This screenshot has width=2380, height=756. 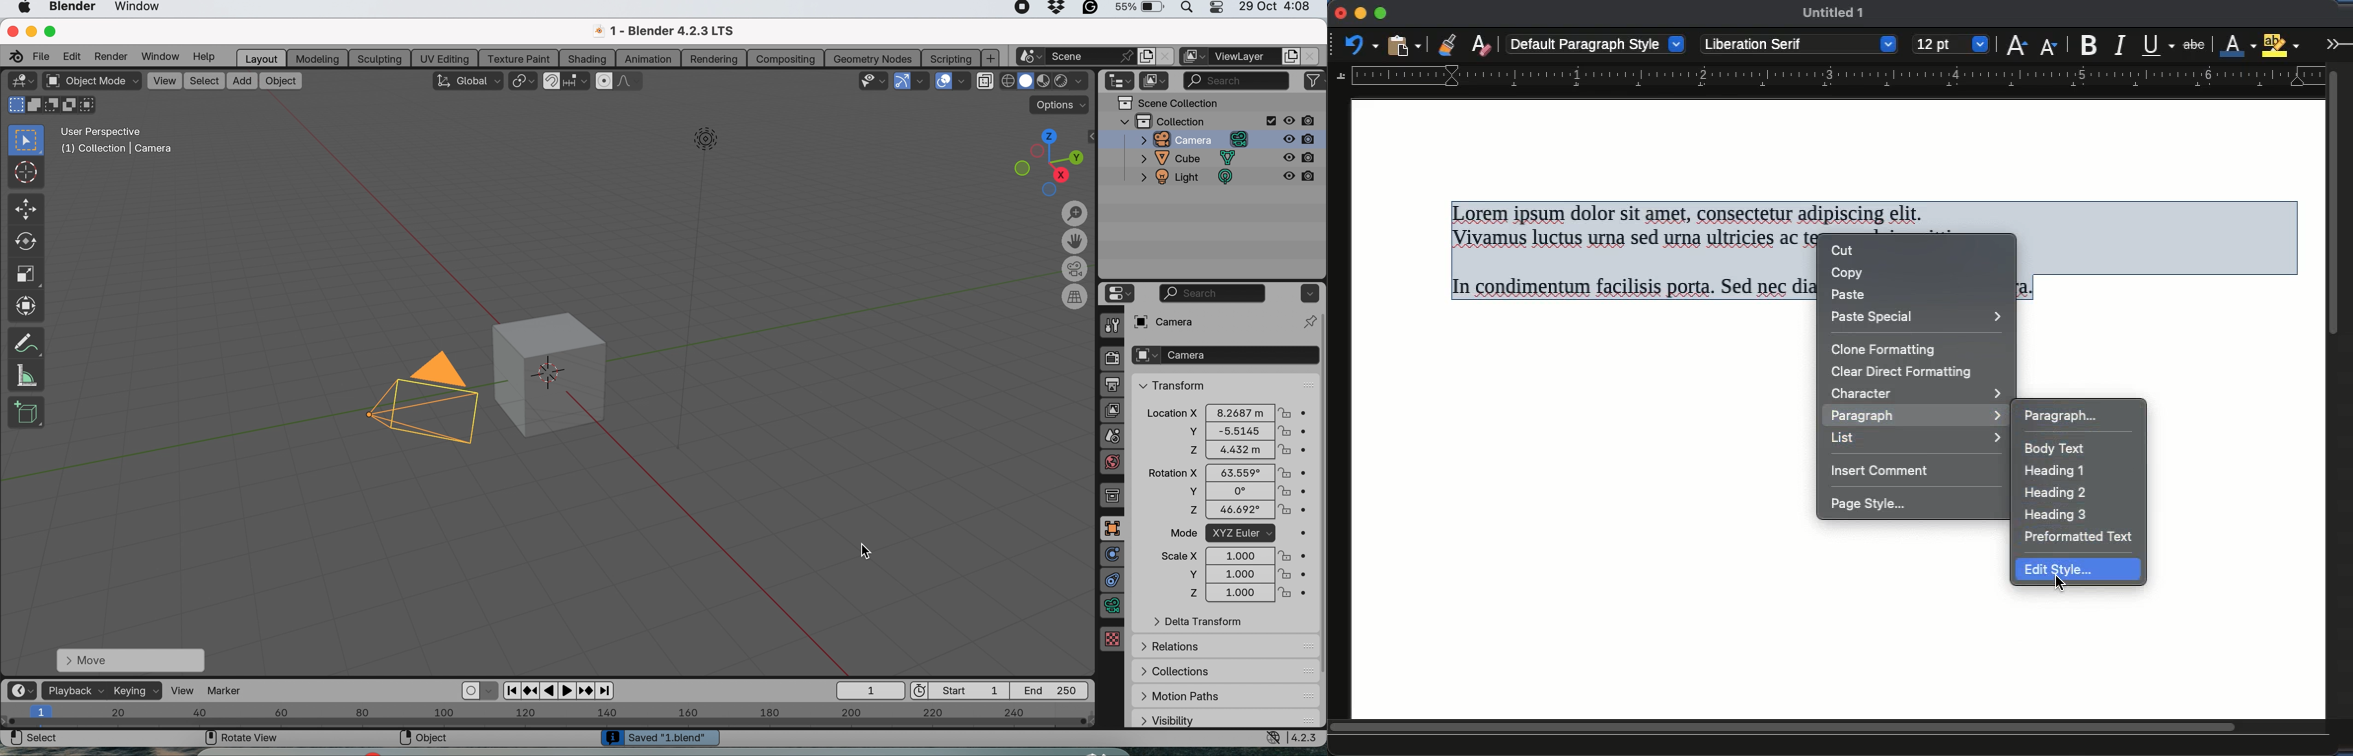 I want to click on paste, so click(x=1849, y=295).